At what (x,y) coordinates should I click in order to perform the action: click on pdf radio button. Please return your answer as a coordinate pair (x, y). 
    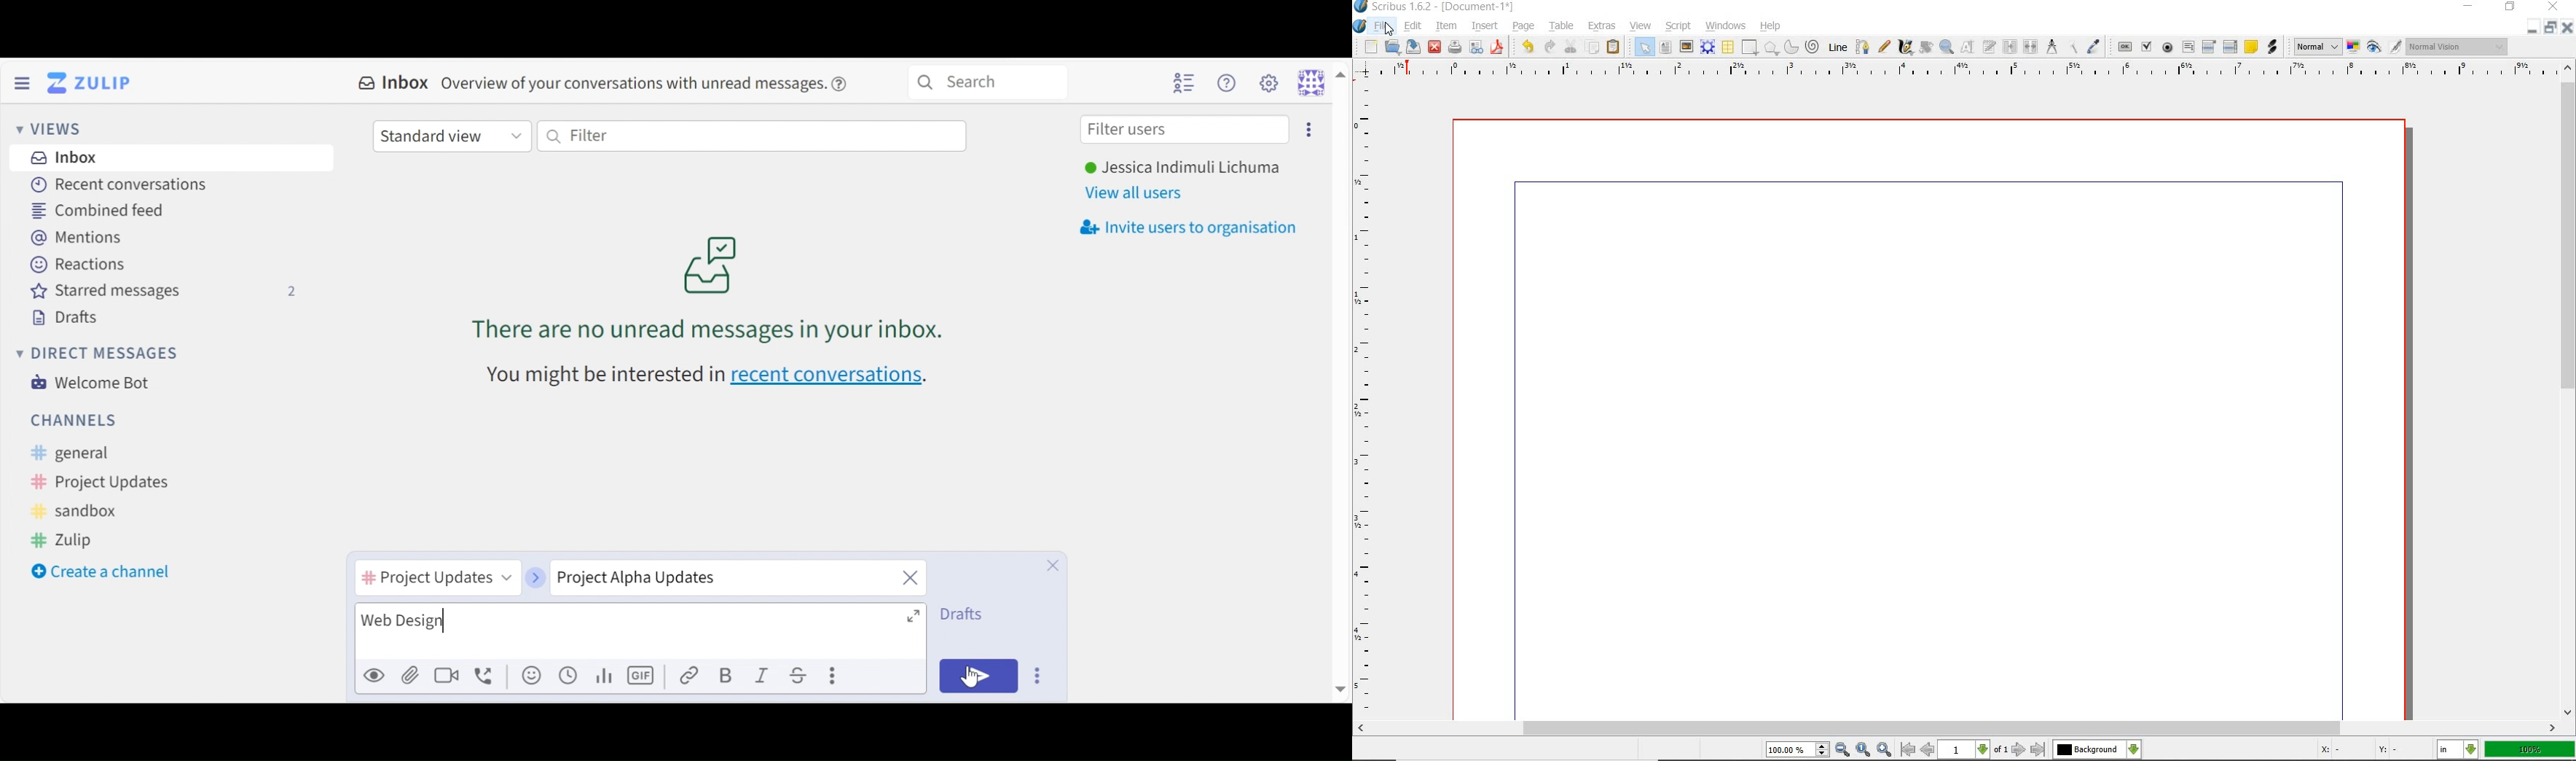
    Looking at the image, I should click on (2167, 48).